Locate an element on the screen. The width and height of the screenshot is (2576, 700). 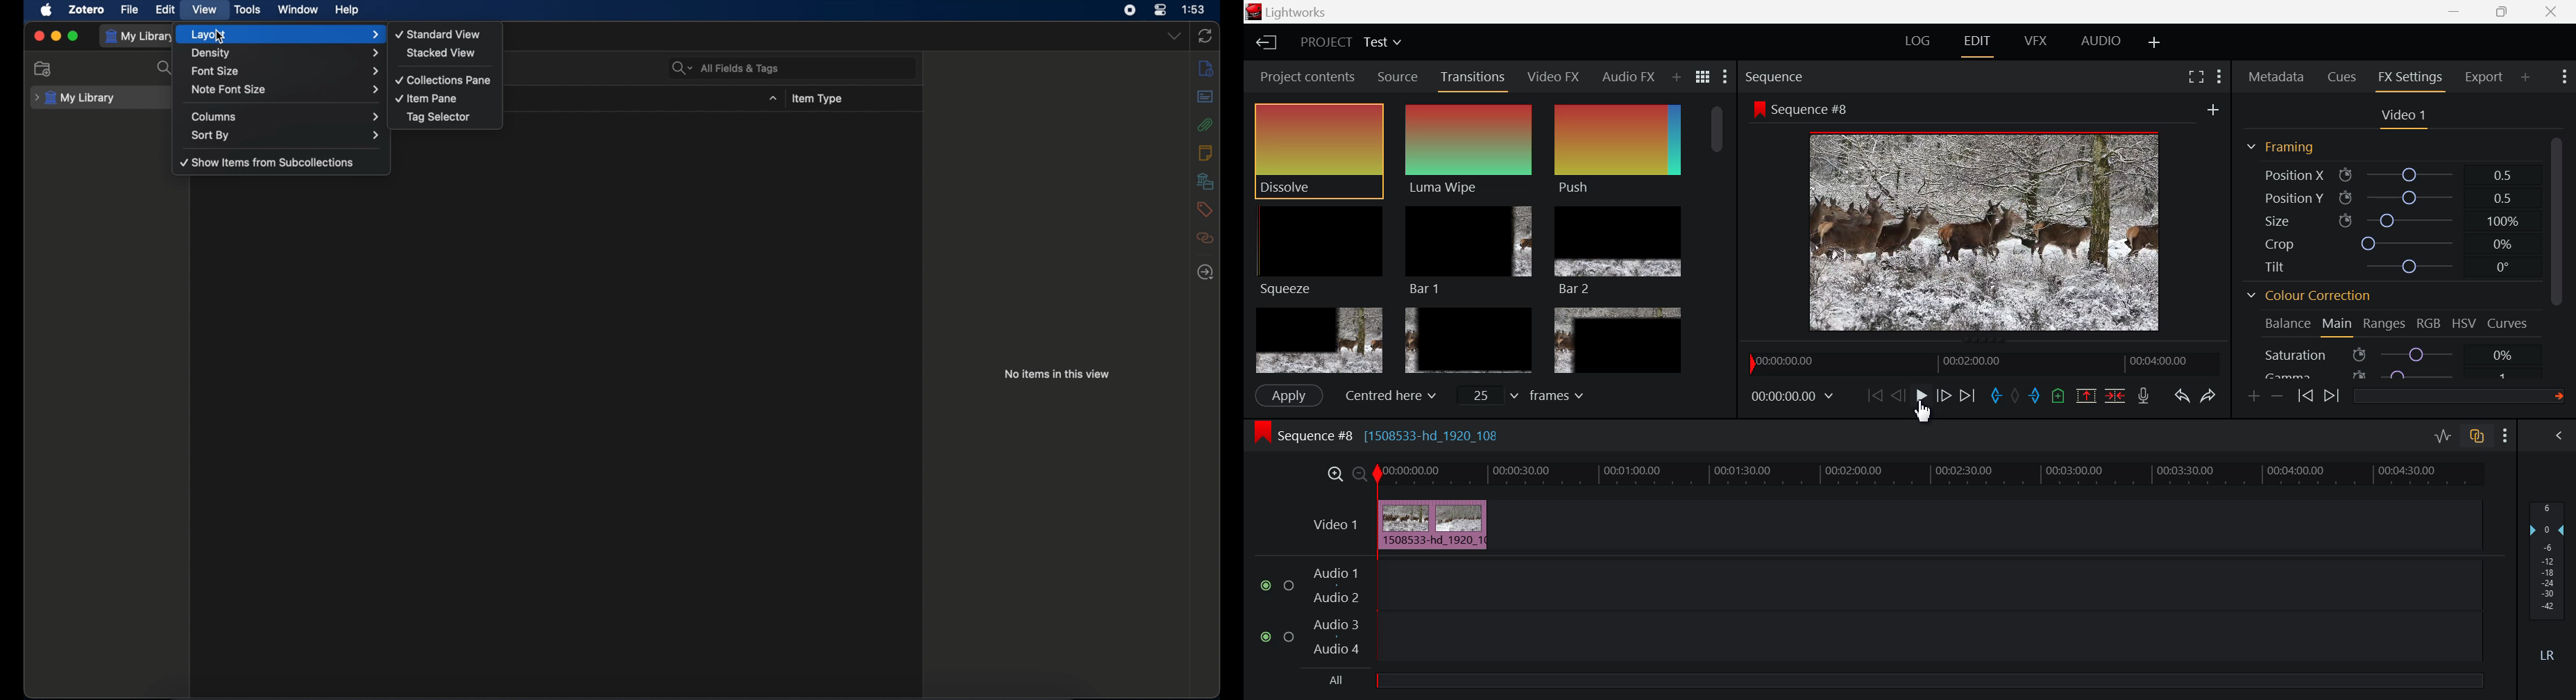
Main Tab Open is located at coordinates (2338, 325).